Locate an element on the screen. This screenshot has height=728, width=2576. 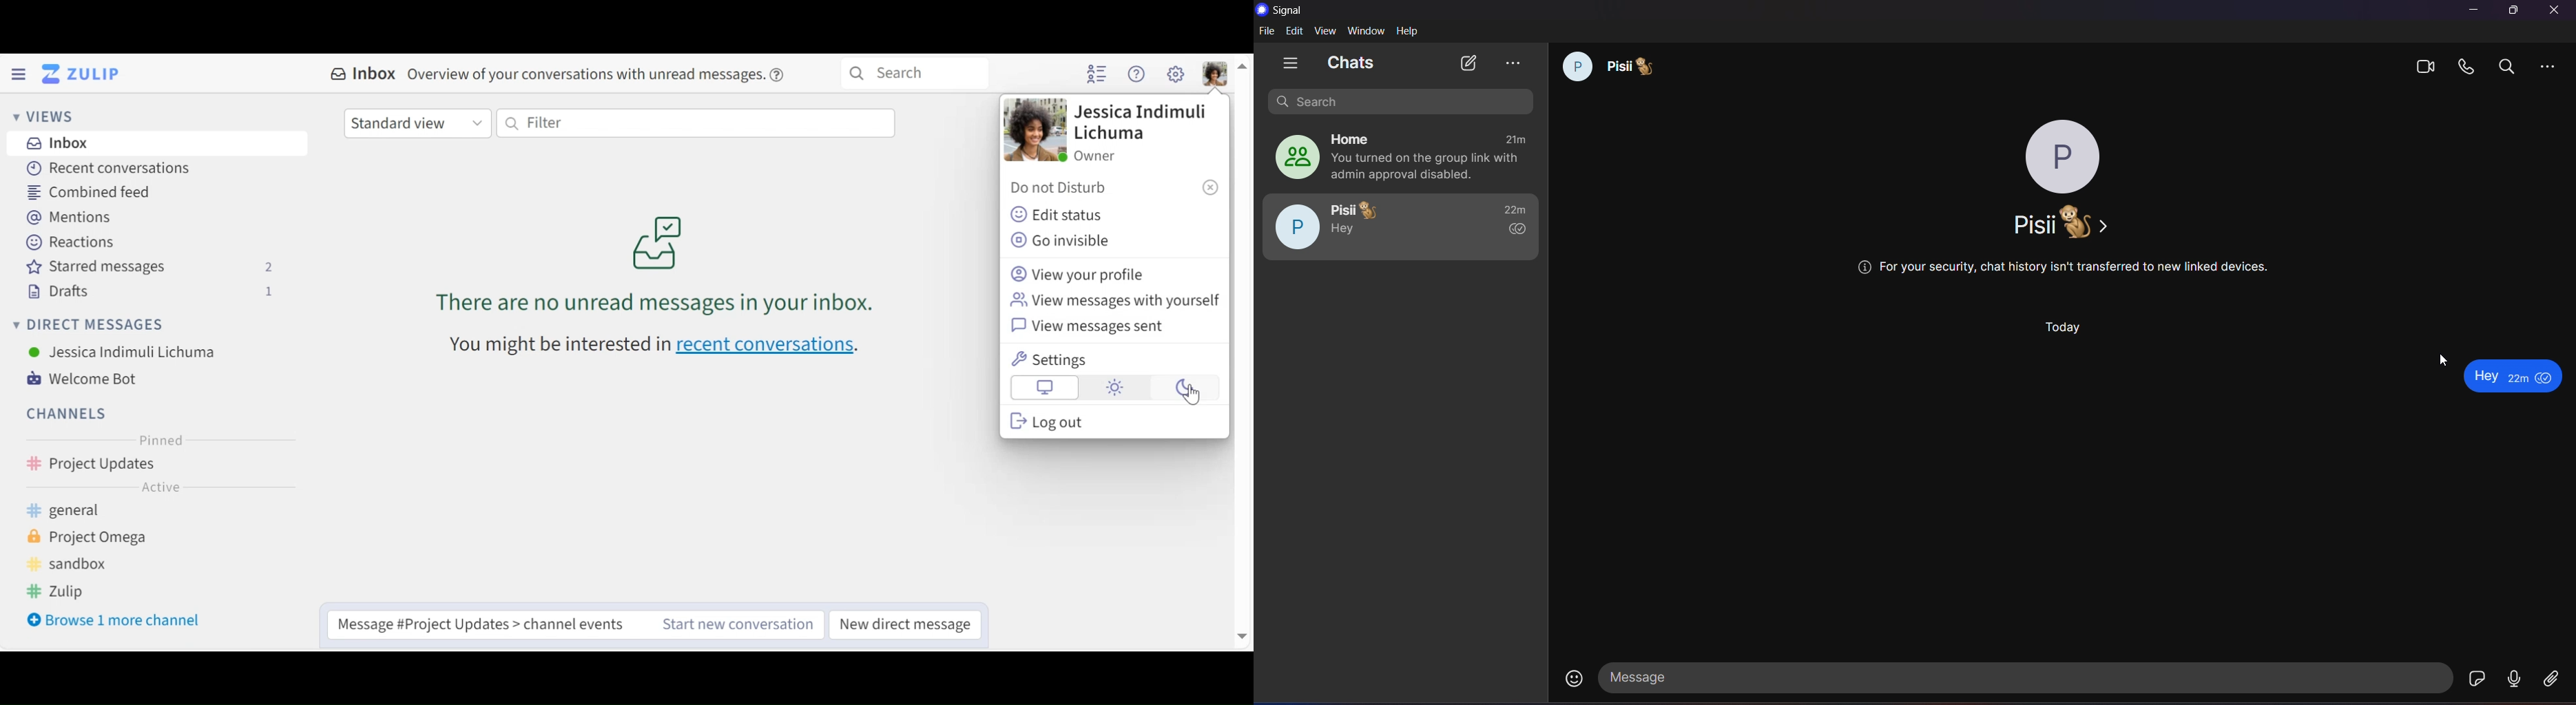
View messages with yourself is located at coordinates (1114, 301).